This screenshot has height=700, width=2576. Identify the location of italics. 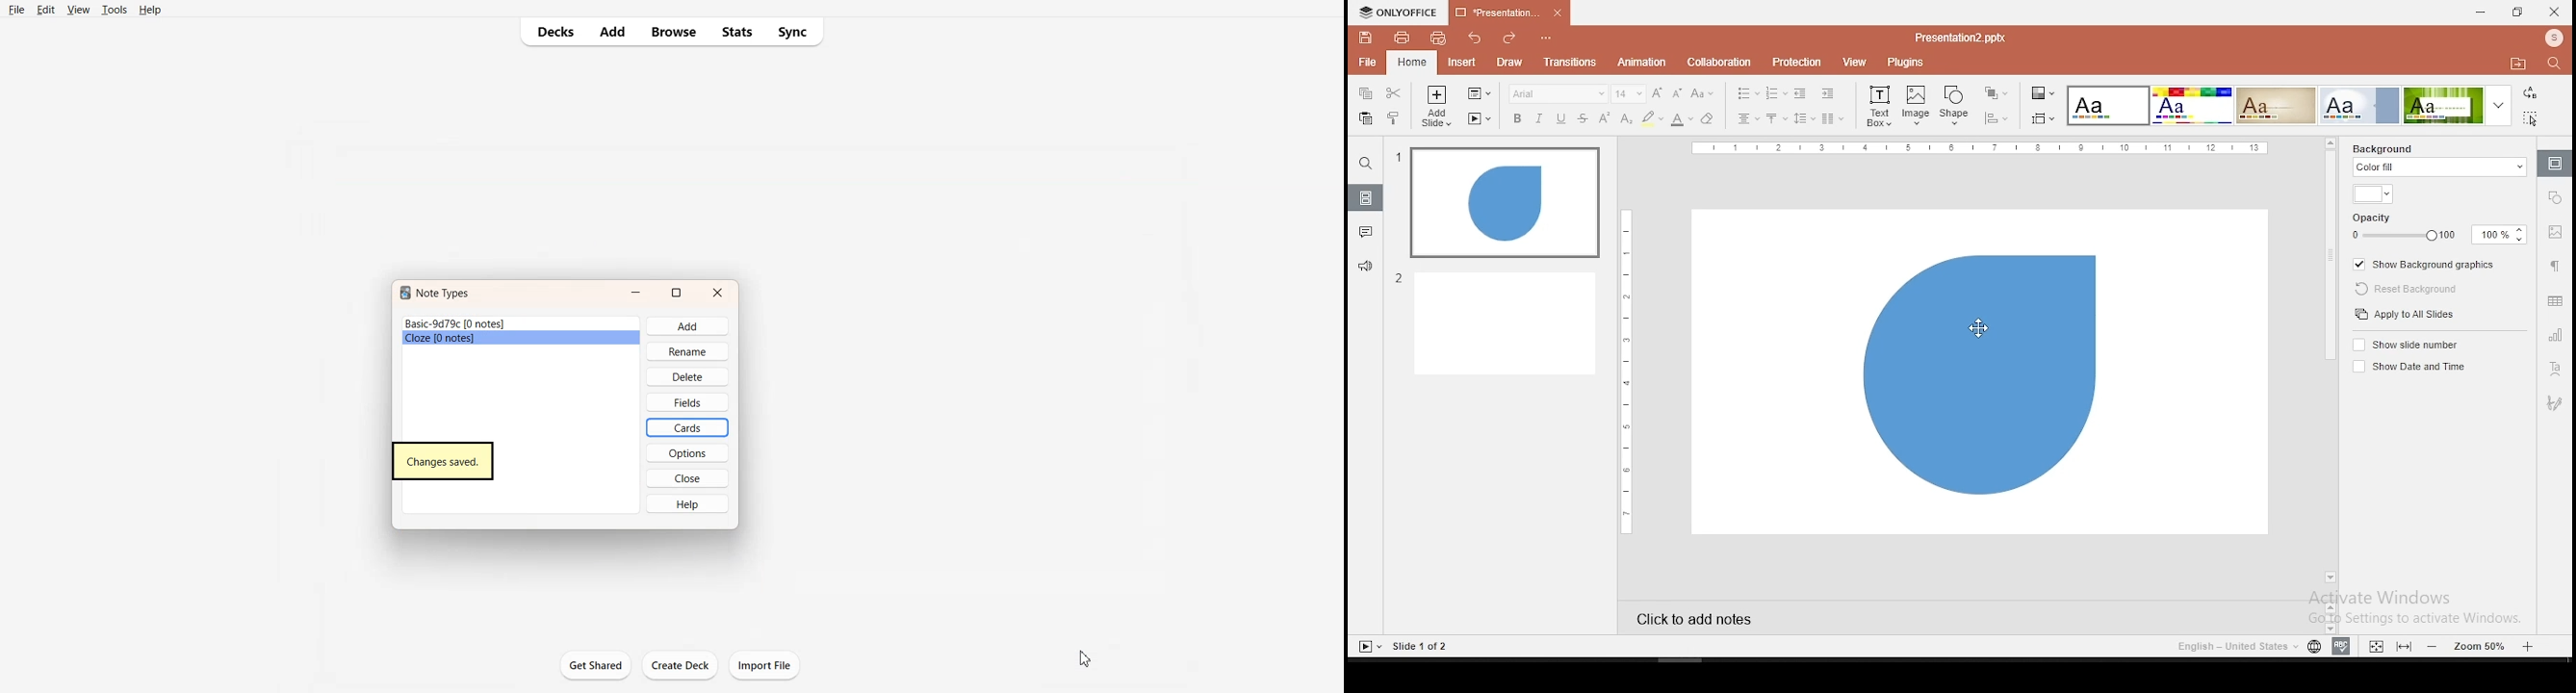
(1537, 119).